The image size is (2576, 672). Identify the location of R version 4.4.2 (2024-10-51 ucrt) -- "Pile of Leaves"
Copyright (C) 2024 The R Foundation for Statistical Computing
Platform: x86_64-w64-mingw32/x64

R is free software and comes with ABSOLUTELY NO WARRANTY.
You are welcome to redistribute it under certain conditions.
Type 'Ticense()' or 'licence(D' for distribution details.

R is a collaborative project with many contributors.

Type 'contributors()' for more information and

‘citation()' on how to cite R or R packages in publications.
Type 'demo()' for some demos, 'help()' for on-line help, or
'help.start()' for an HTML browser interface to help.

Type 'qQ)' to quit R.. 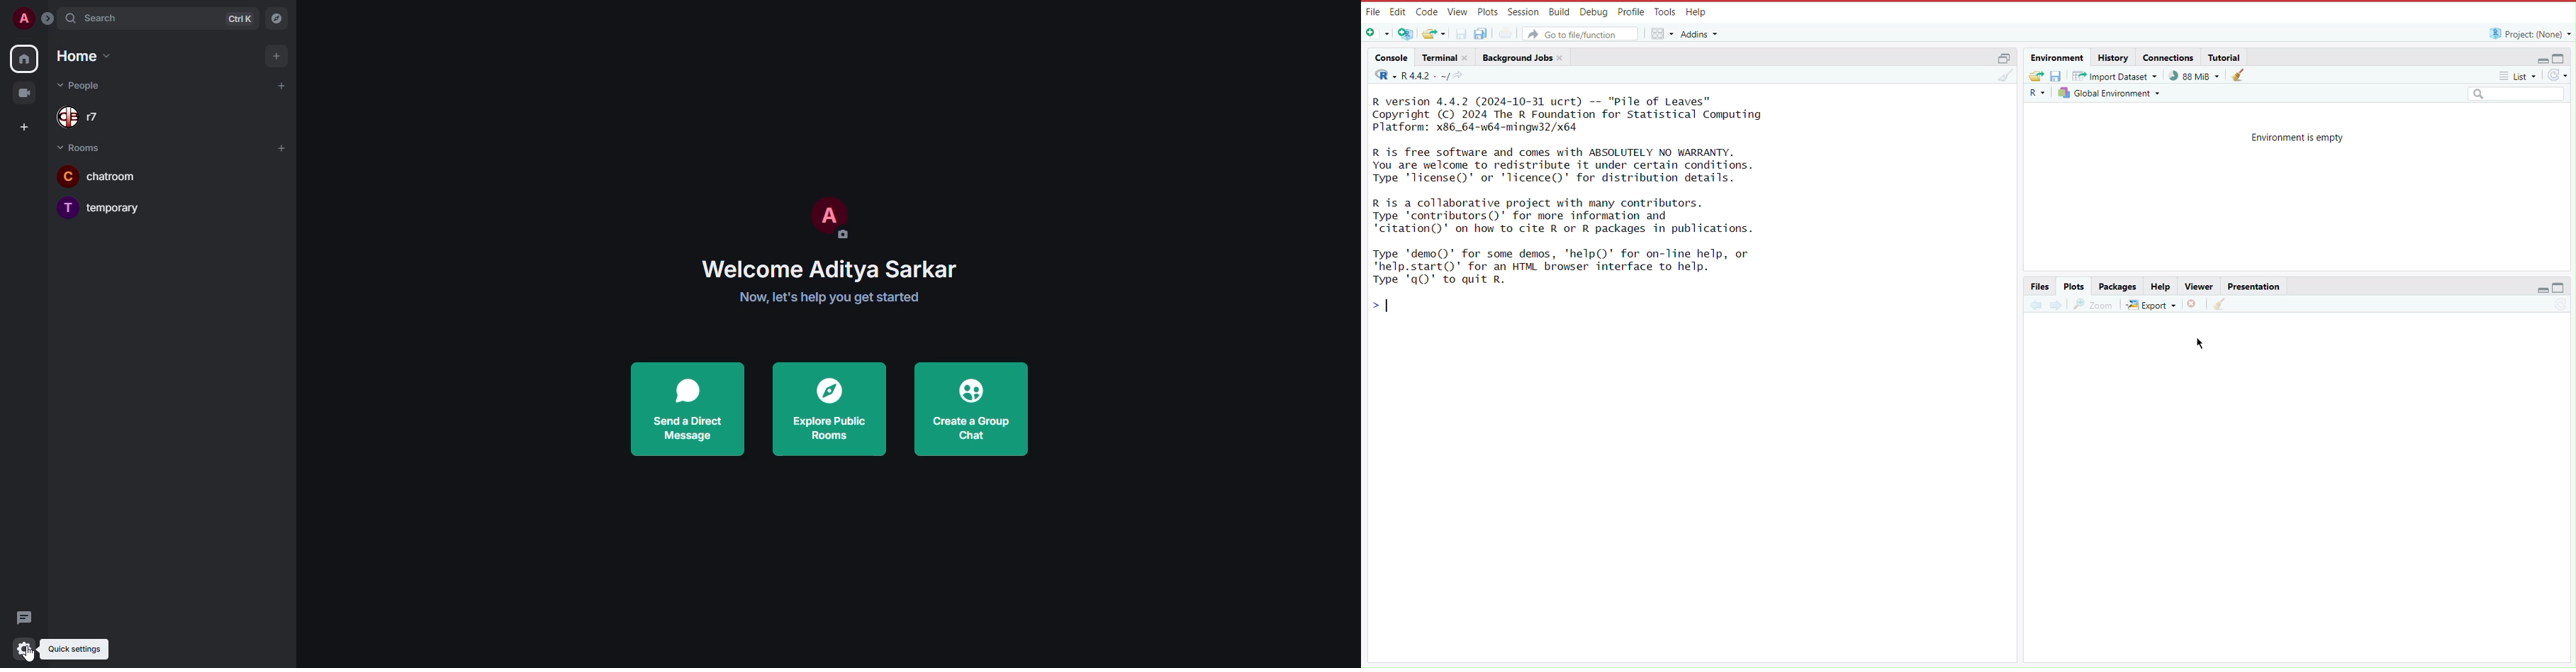
(1589, 192).